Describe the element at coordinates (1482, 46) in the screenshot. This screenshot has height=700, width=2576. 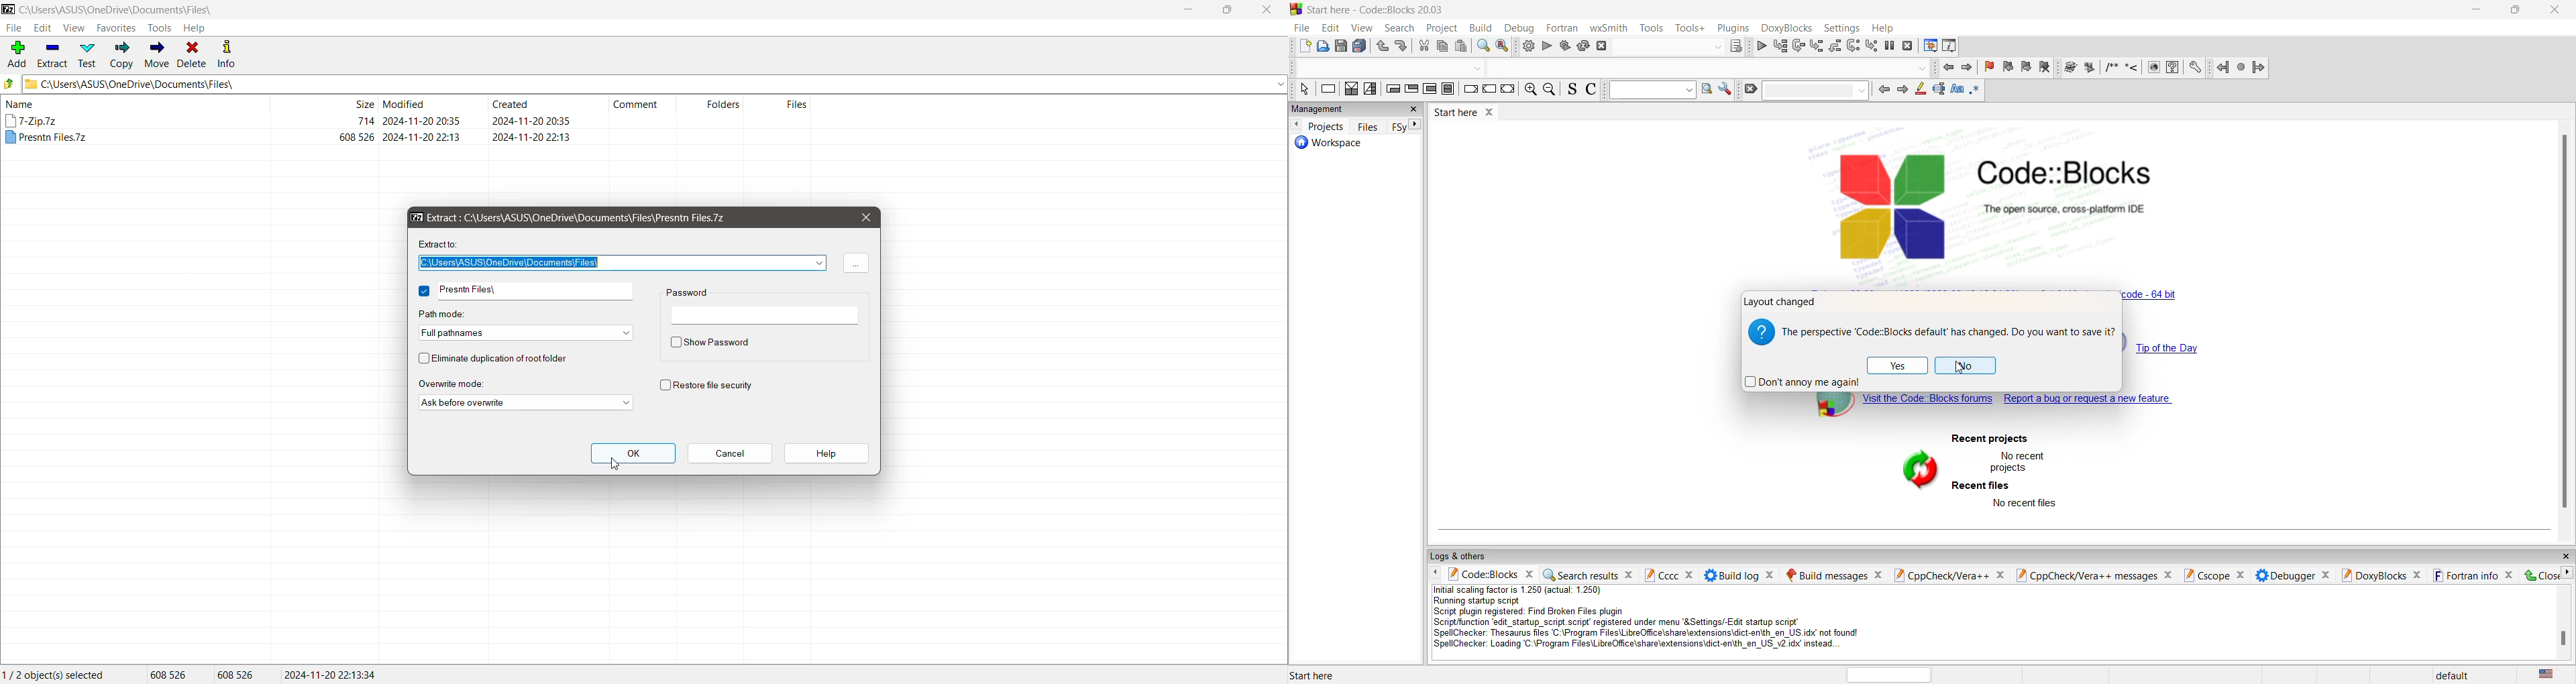
I see `find` at that location.